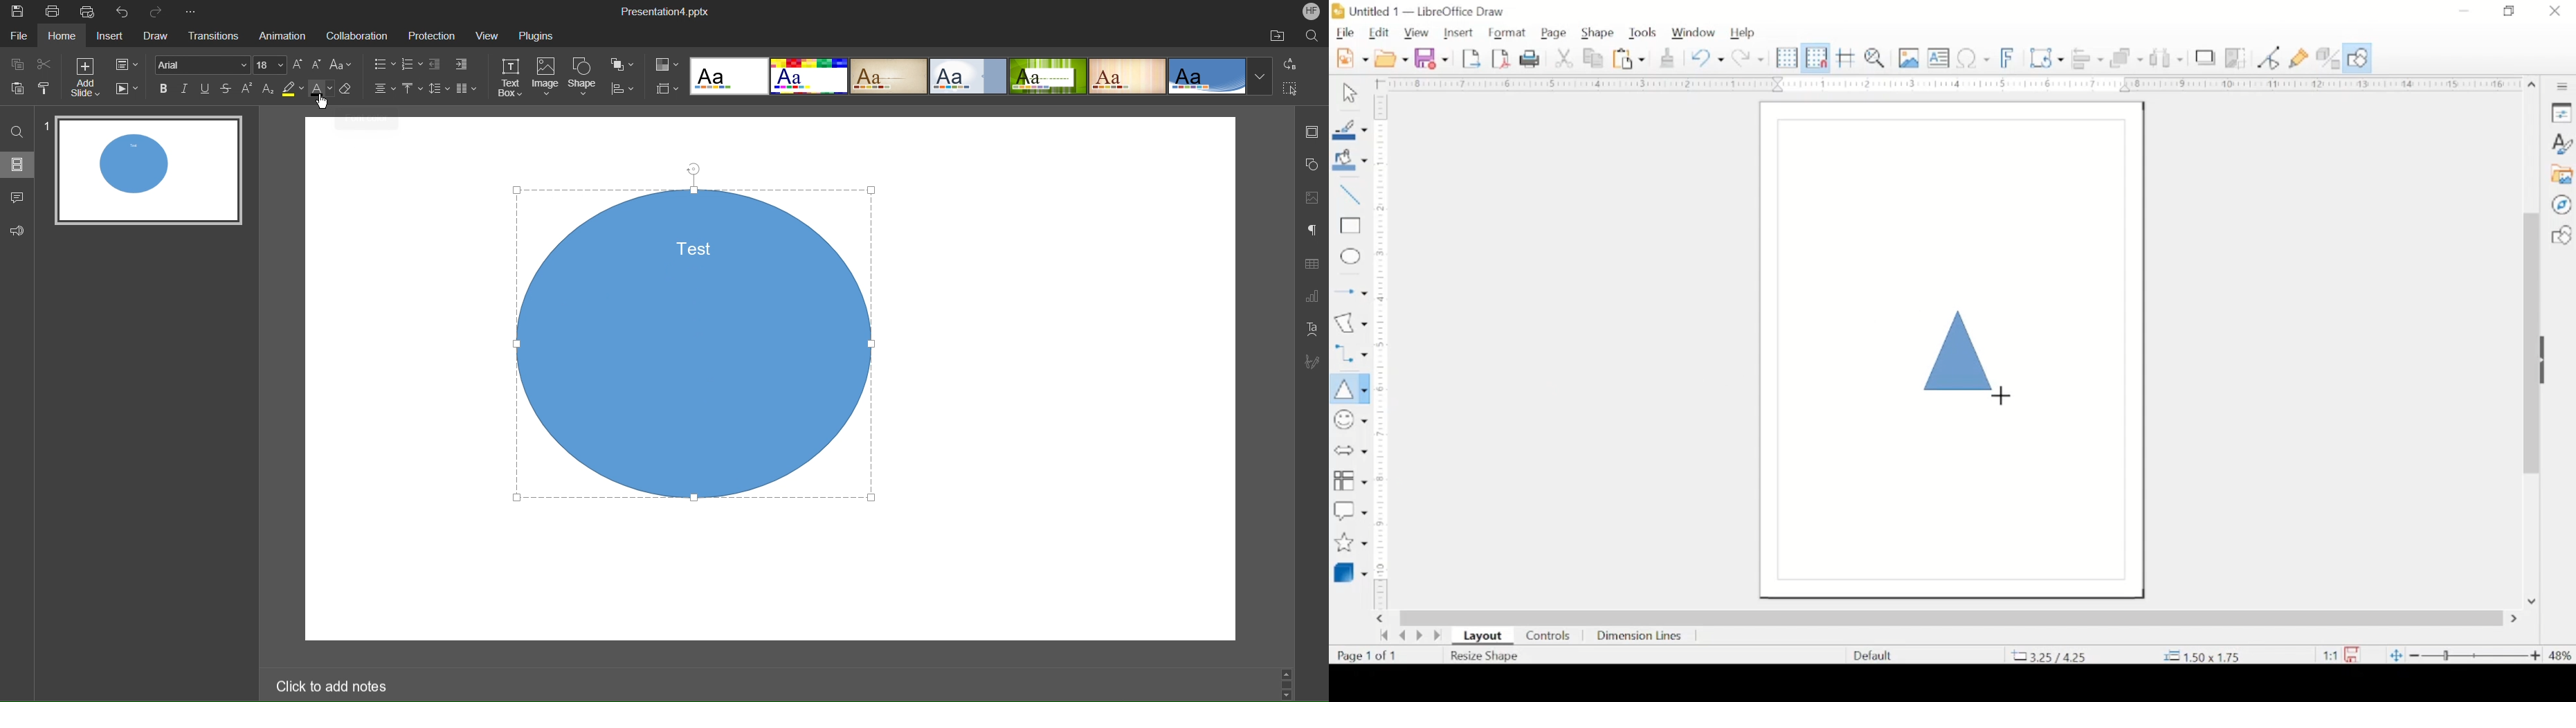 The height and width of the screenshot is (728, 2576). Describe the element at coordinates (212, 35) in the screenshot. I see `Transitions` at that location.